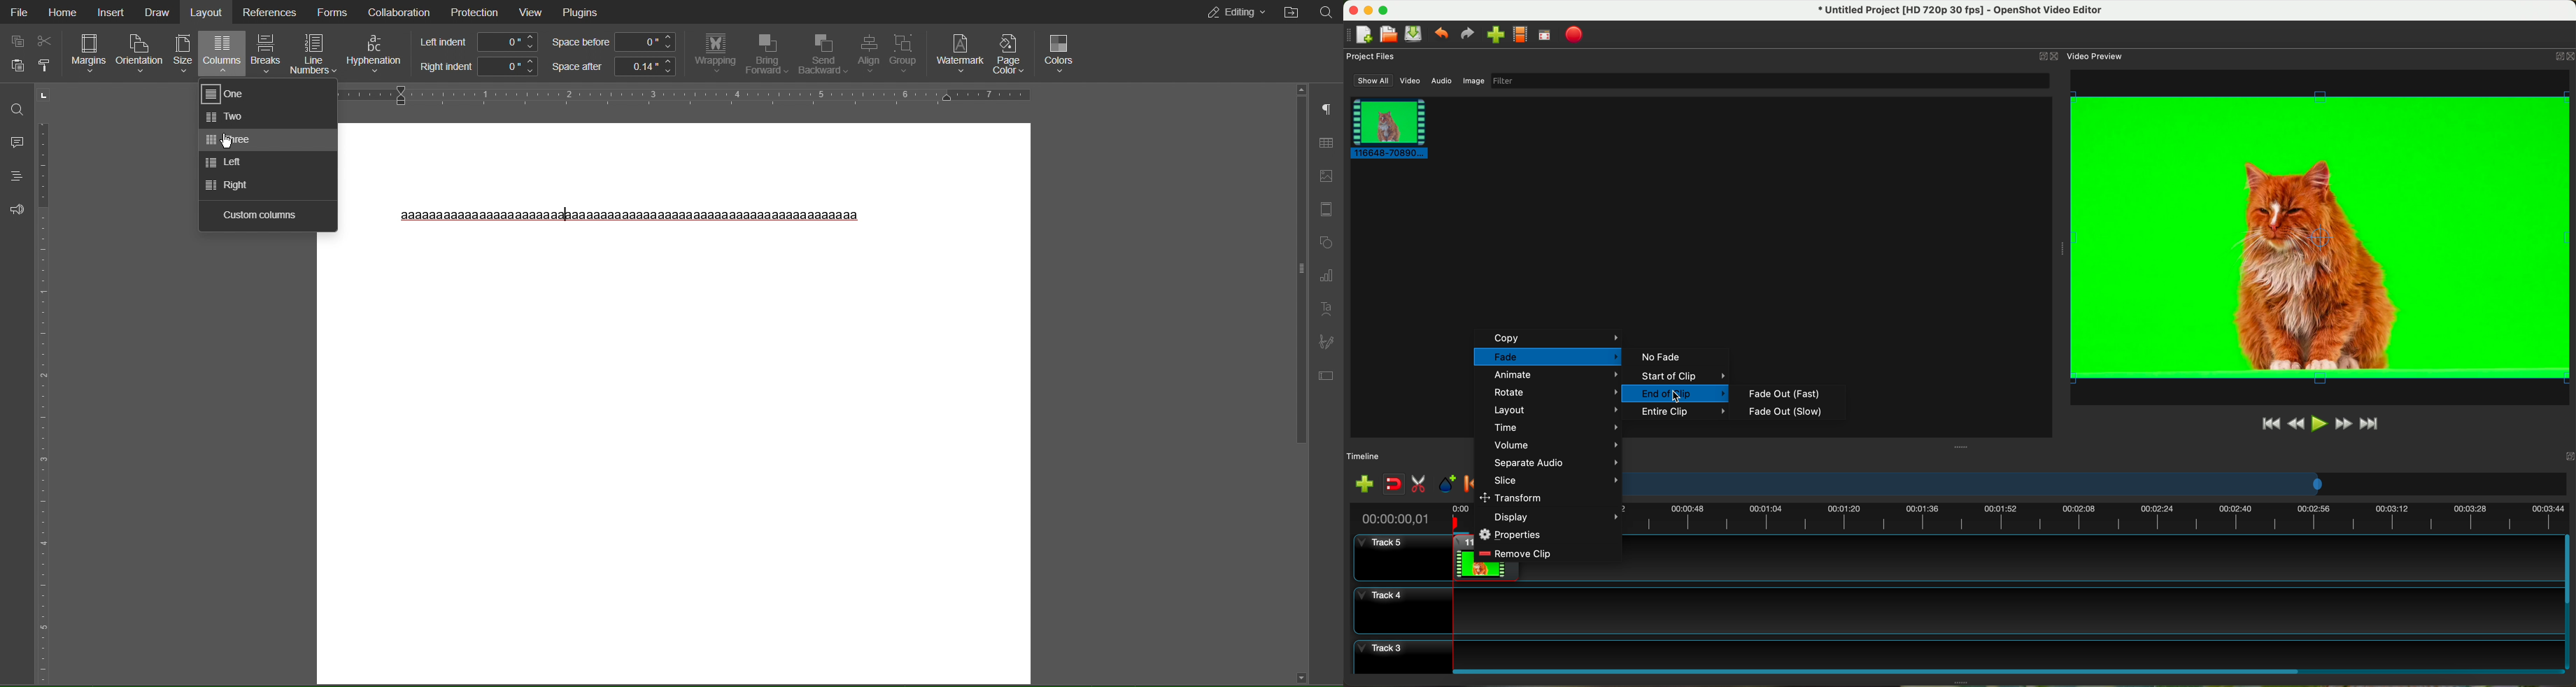 The width and height of the screenshot is (2576, 700). What do you see at coordinates (1295, 264) in the screenshot?
I see `slider` at bounding box center [1295, 264].